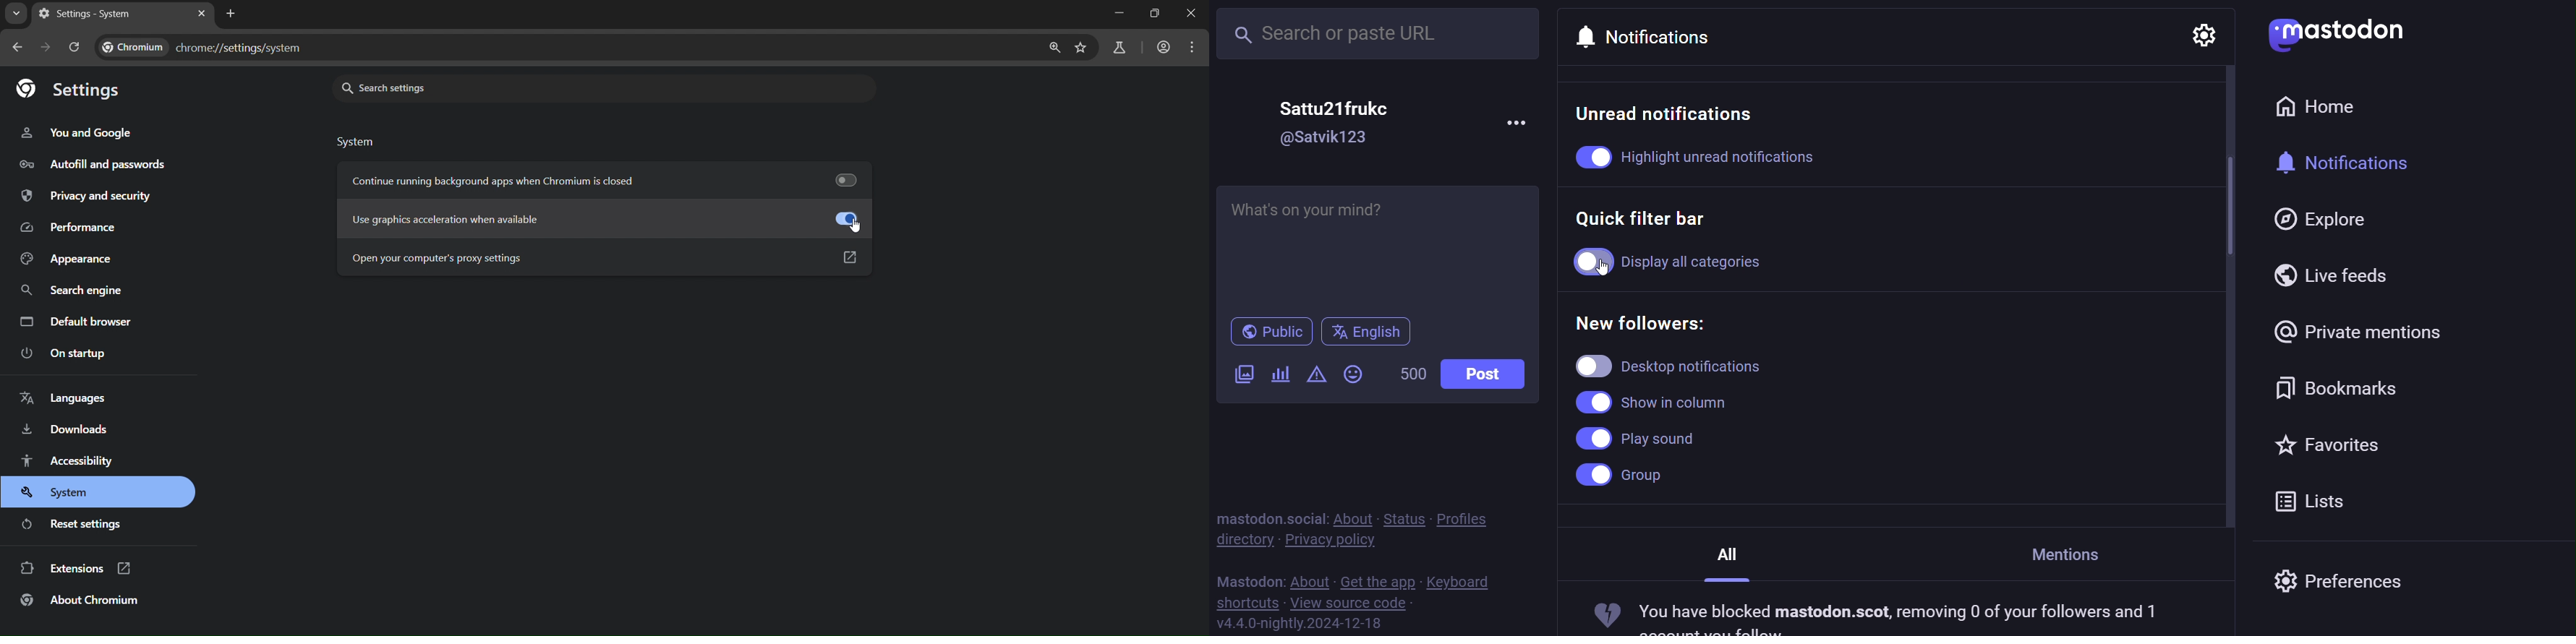  I want to click on show in column, so click(1658, 400).